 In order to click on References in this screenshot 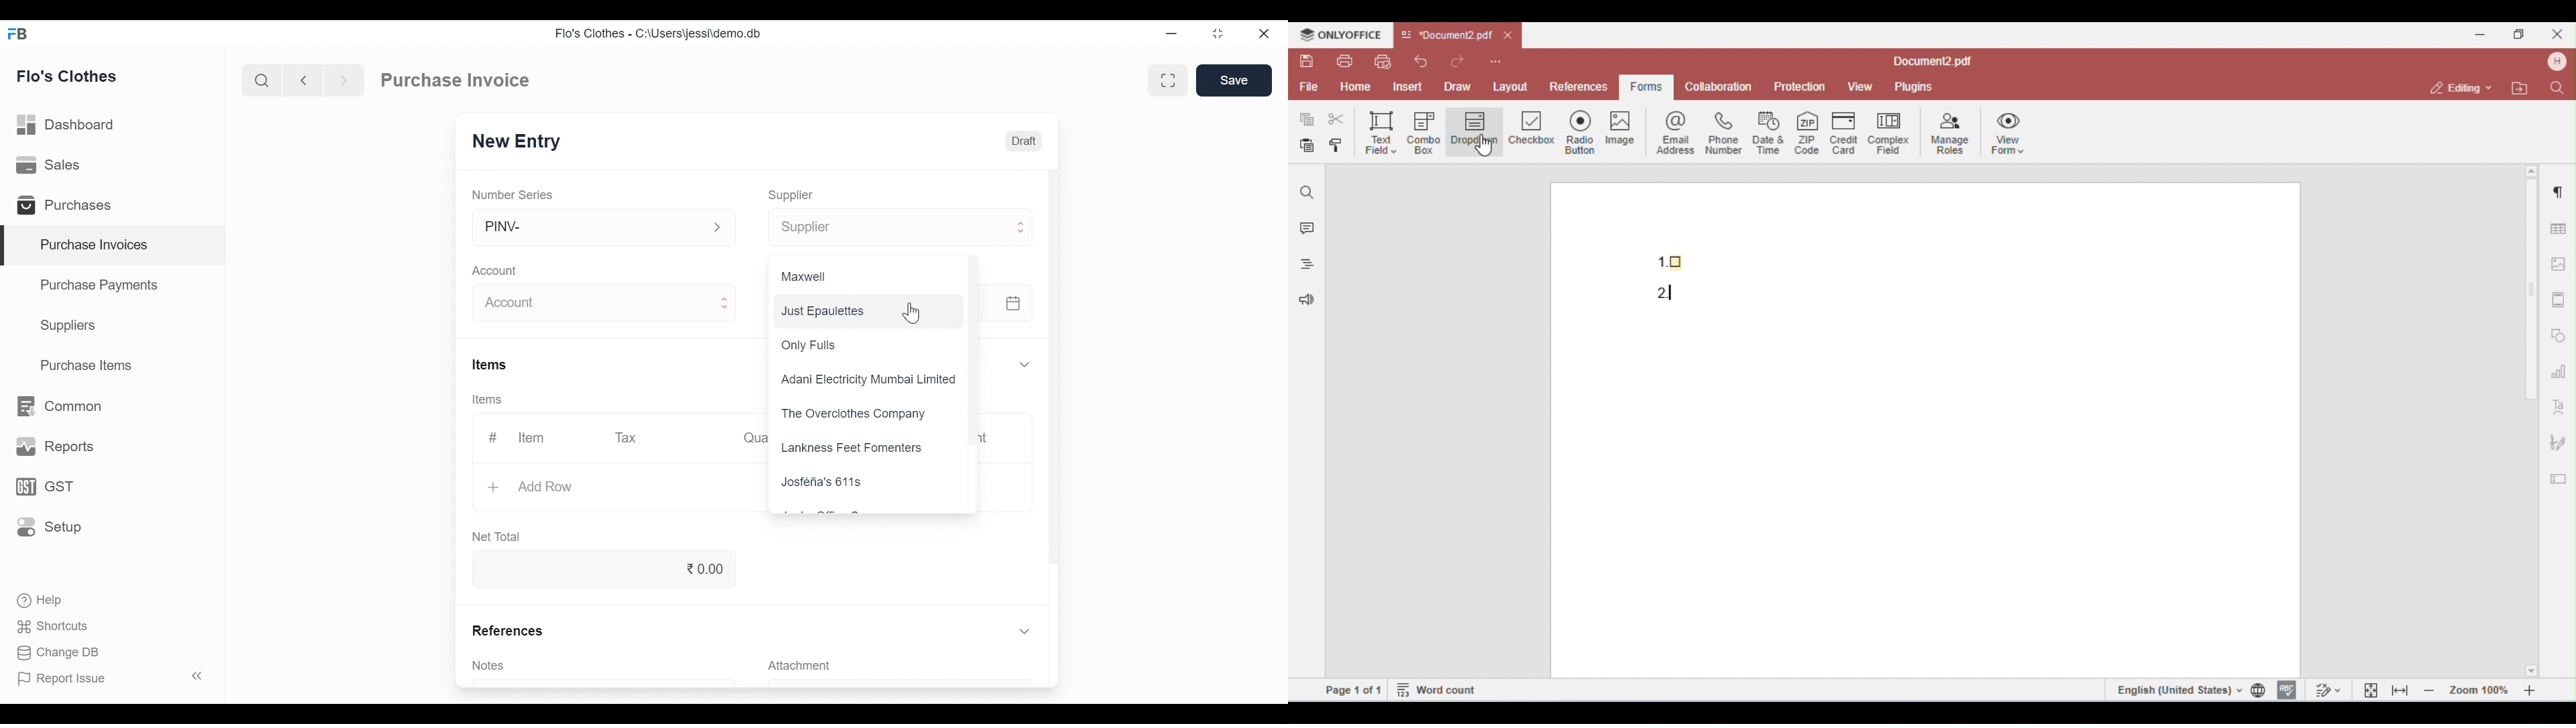, I will do `click(506, 630)`.